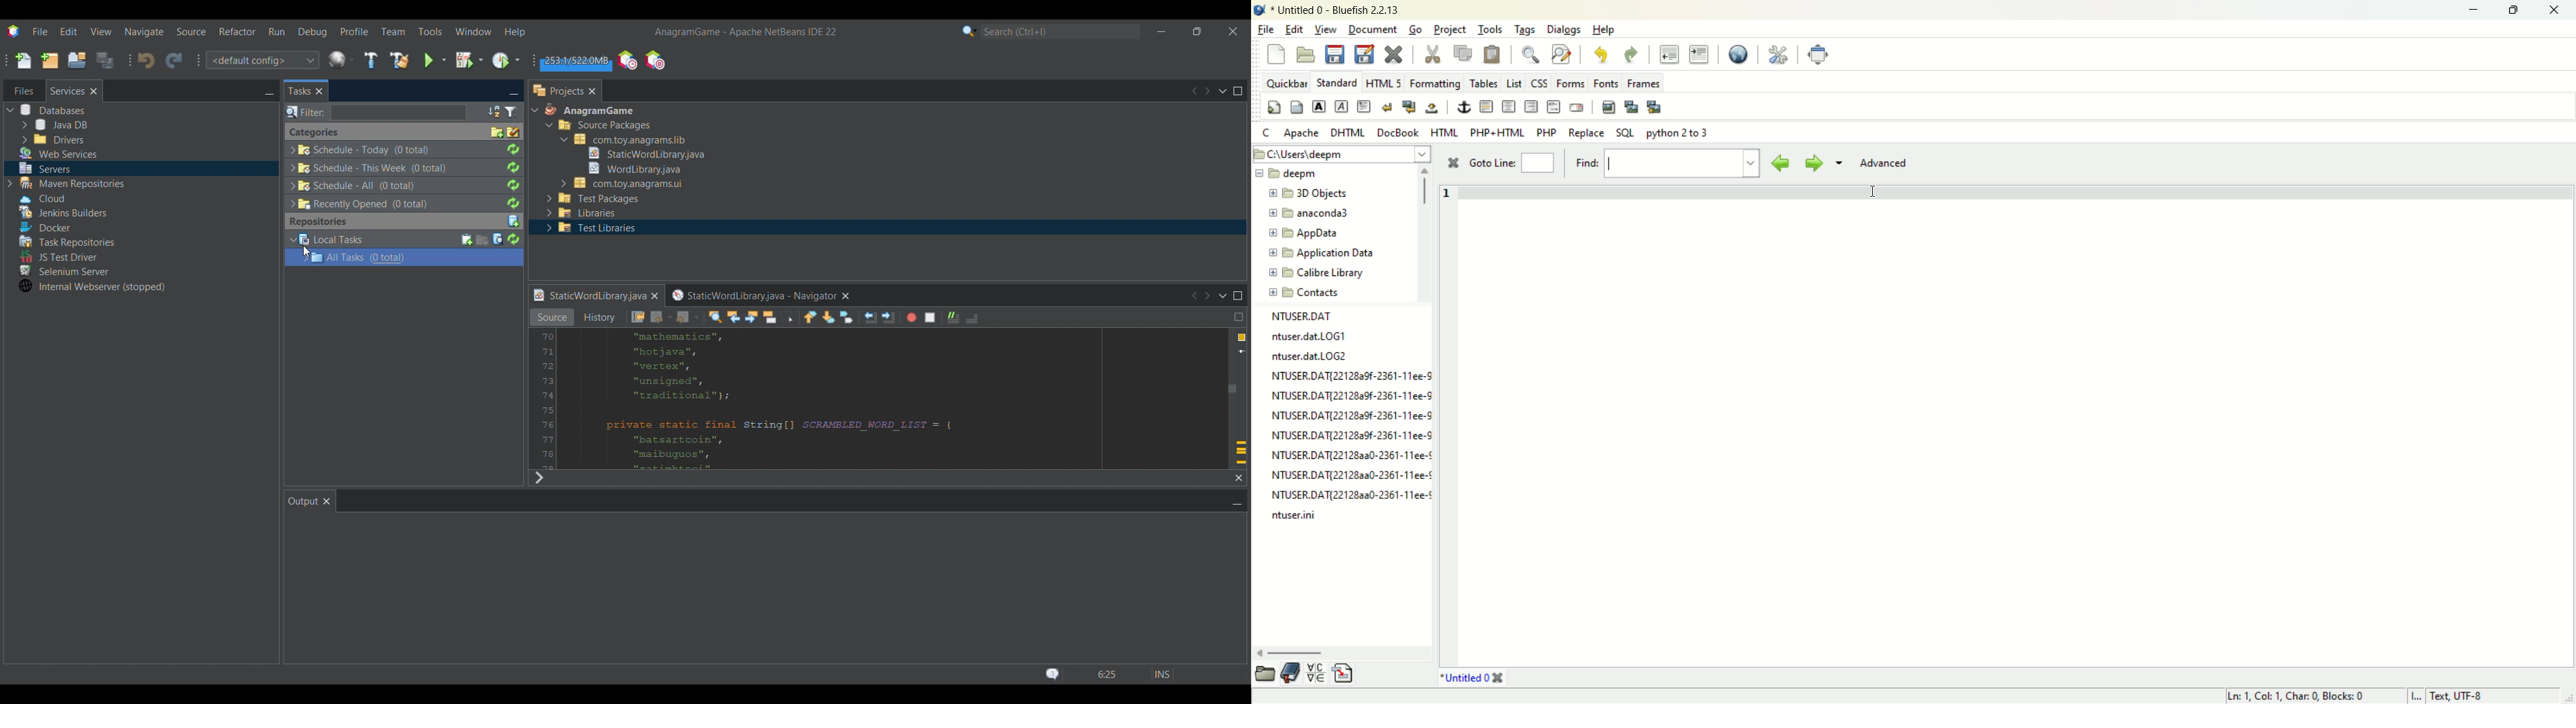  What do you see at coordinates (1510, 164) in the screenshot?
I see `goto line` at bounding box center [1510, 164].